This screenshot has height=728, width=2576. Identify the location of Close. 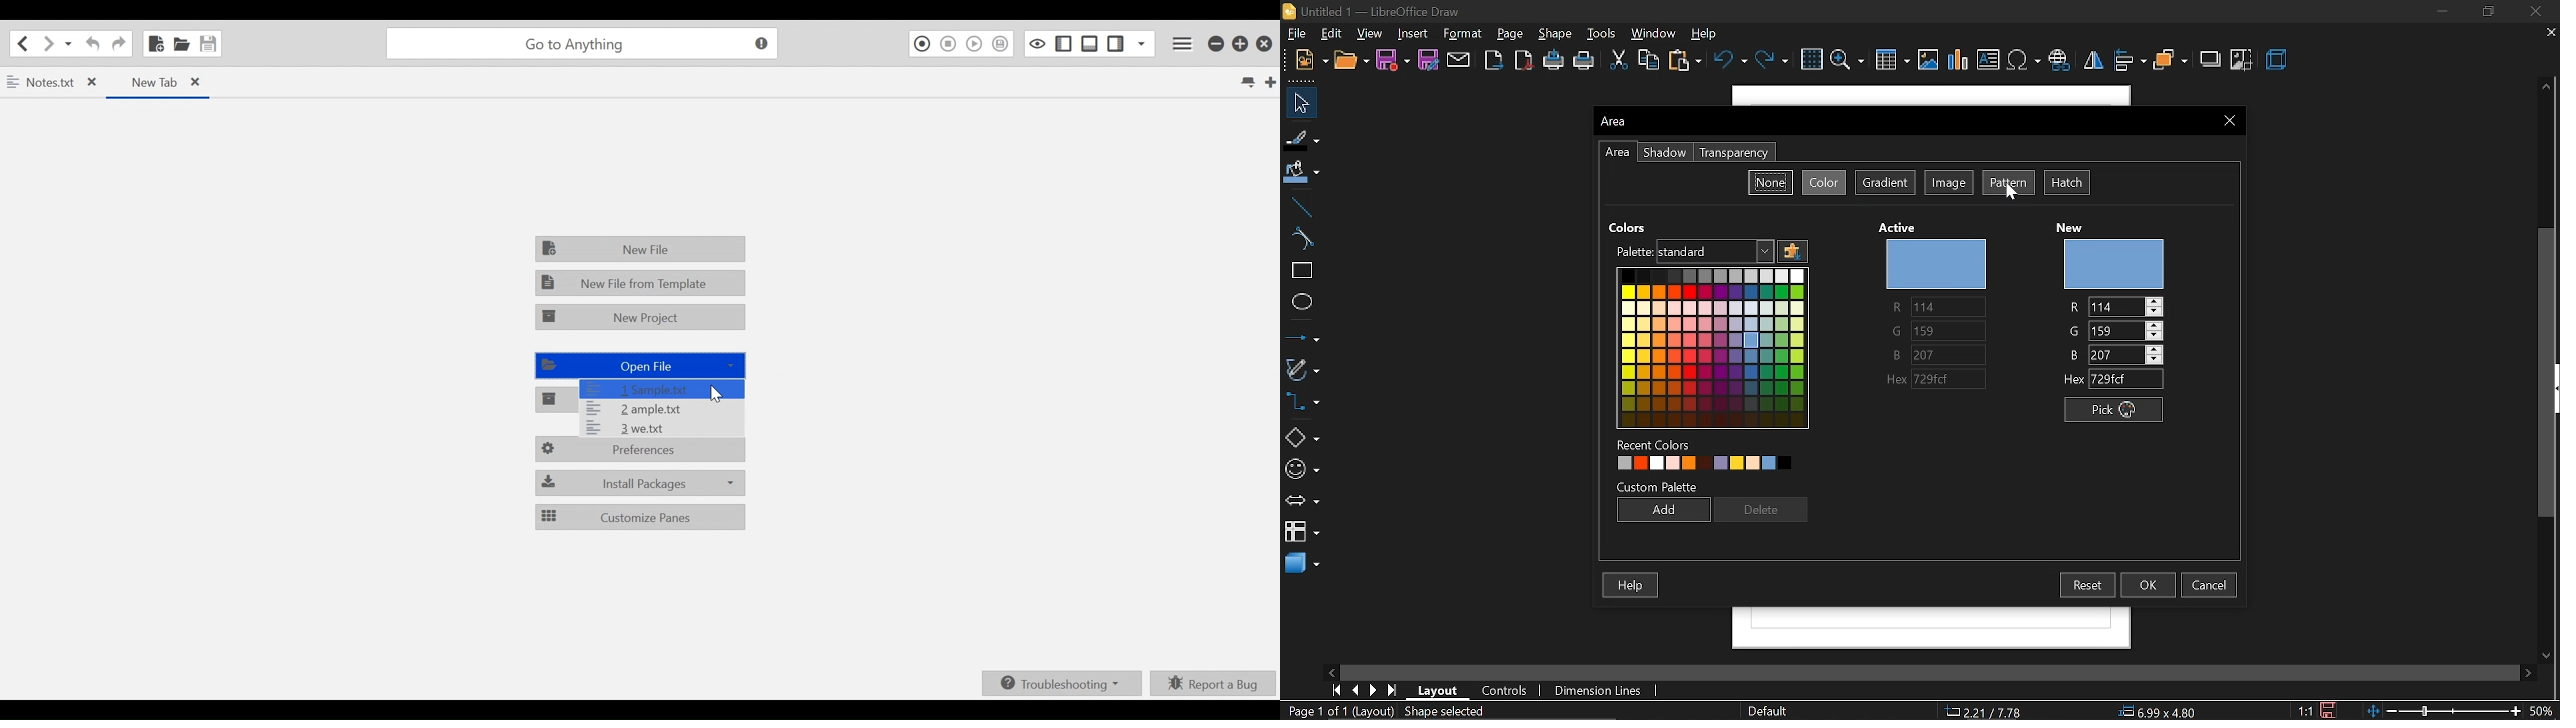
(2226, 121).